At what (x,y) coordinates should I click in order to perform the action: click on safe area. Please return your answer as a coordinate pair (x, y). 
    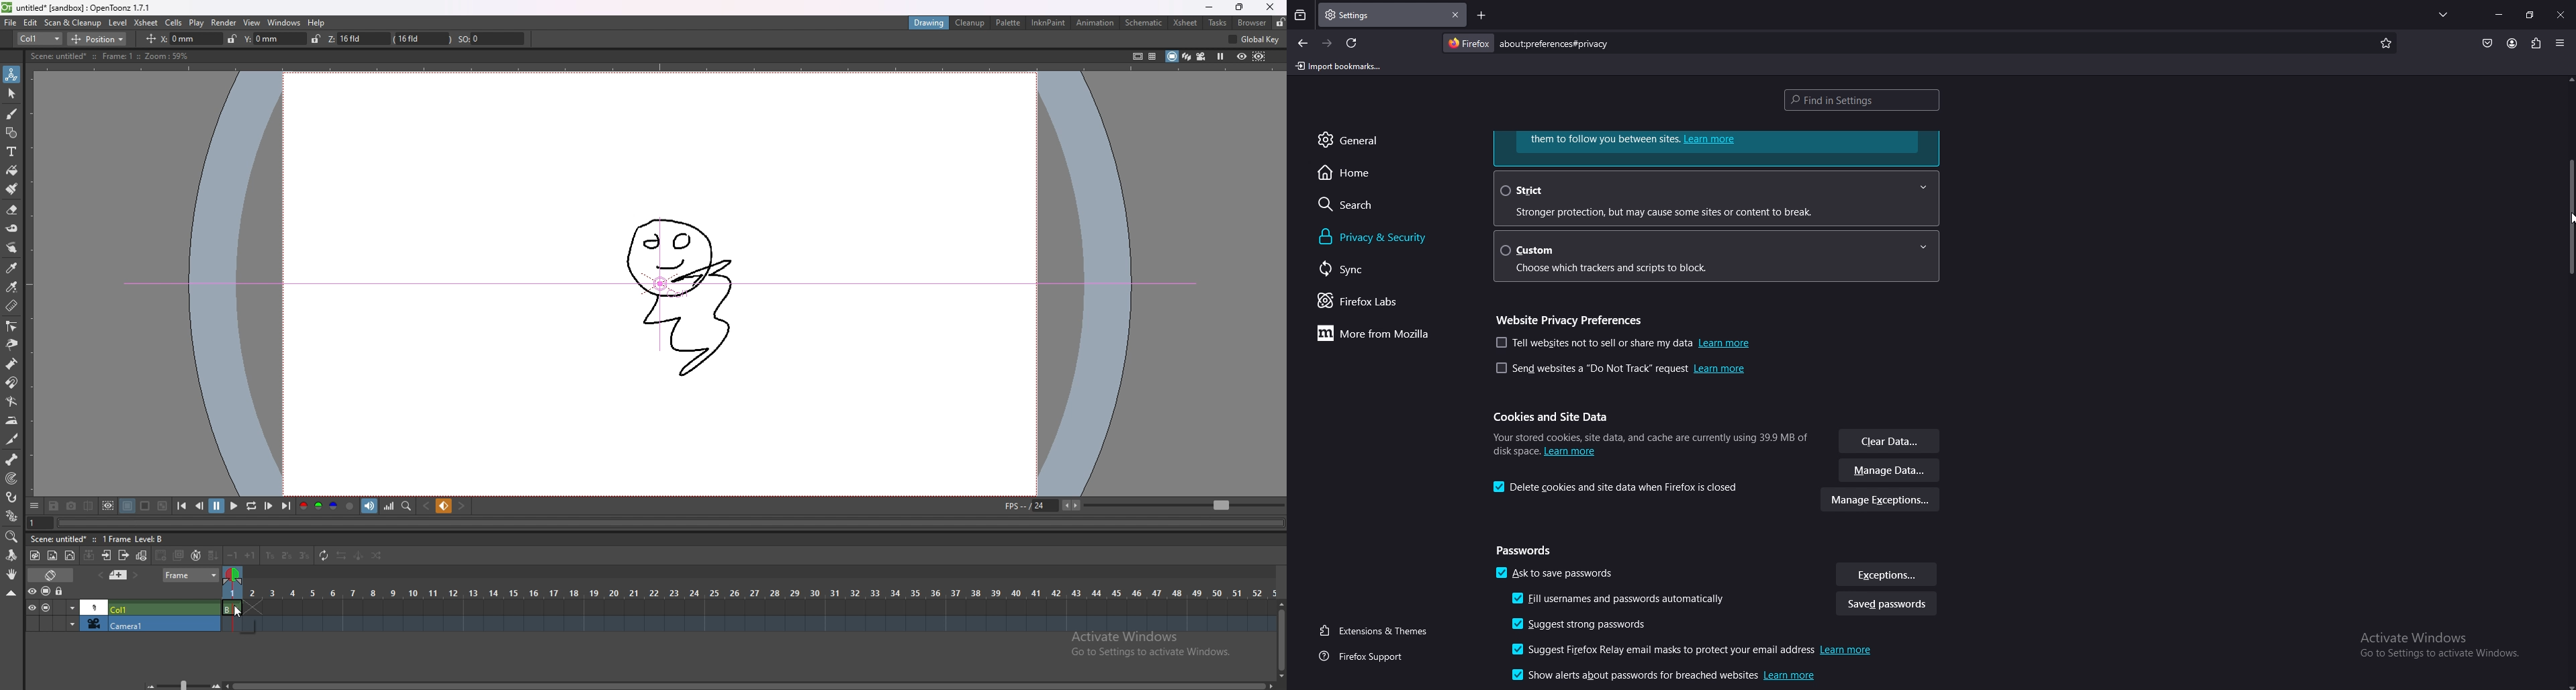
    Looking at the image, I should click on (1136, 56).